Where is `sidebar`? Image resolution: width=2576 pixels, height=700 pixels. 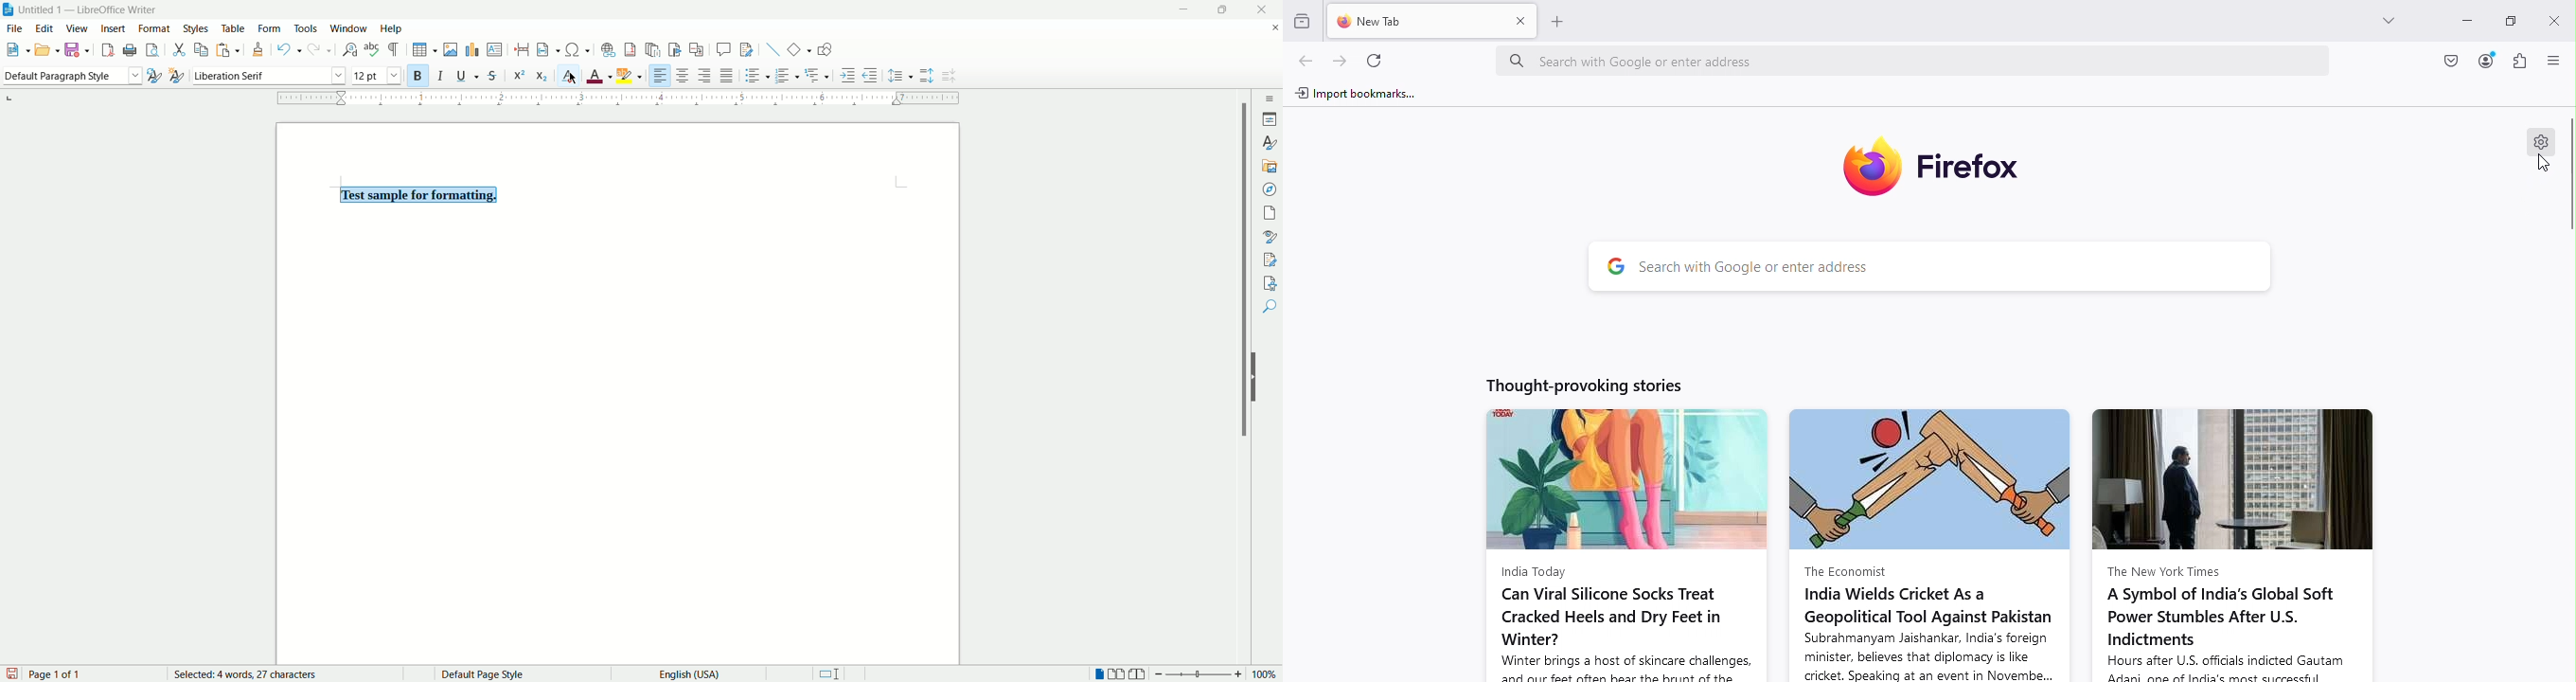
sidebar is located at coordinates (1270, 98).